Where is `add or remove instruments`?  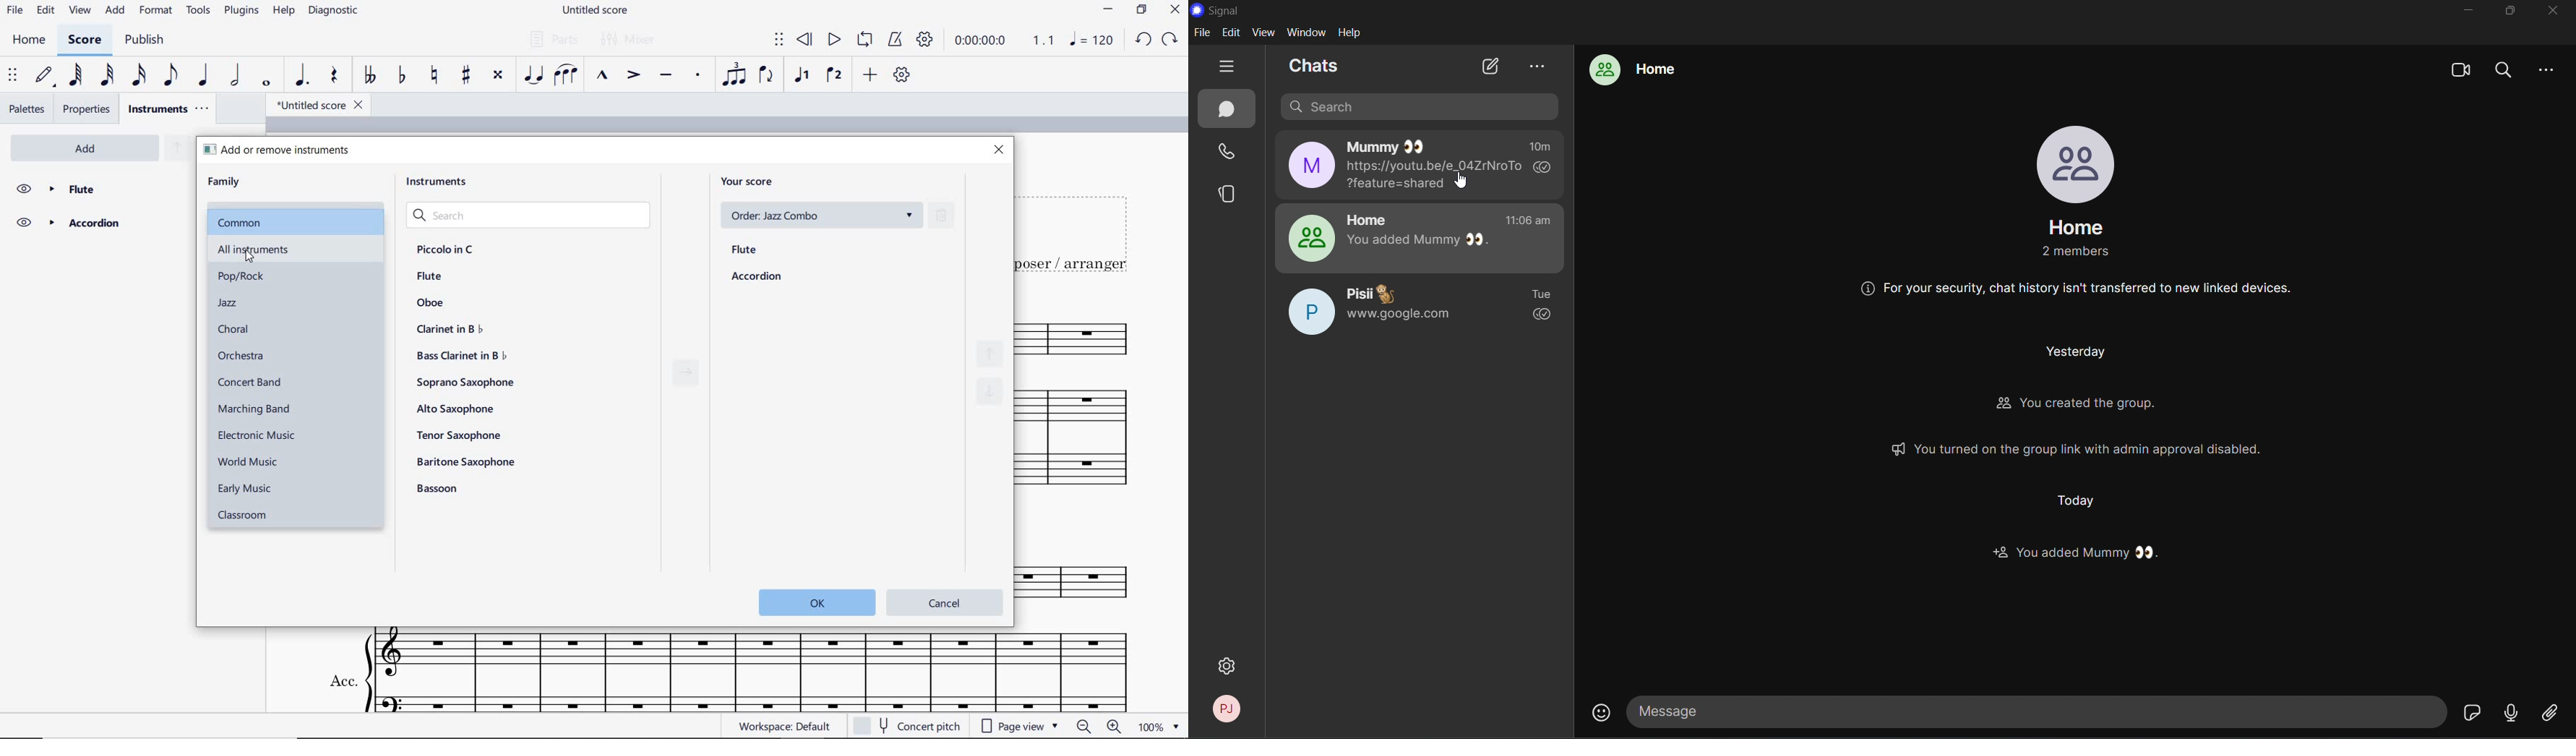 add or remove instruments is located at coordinates (279, 150).